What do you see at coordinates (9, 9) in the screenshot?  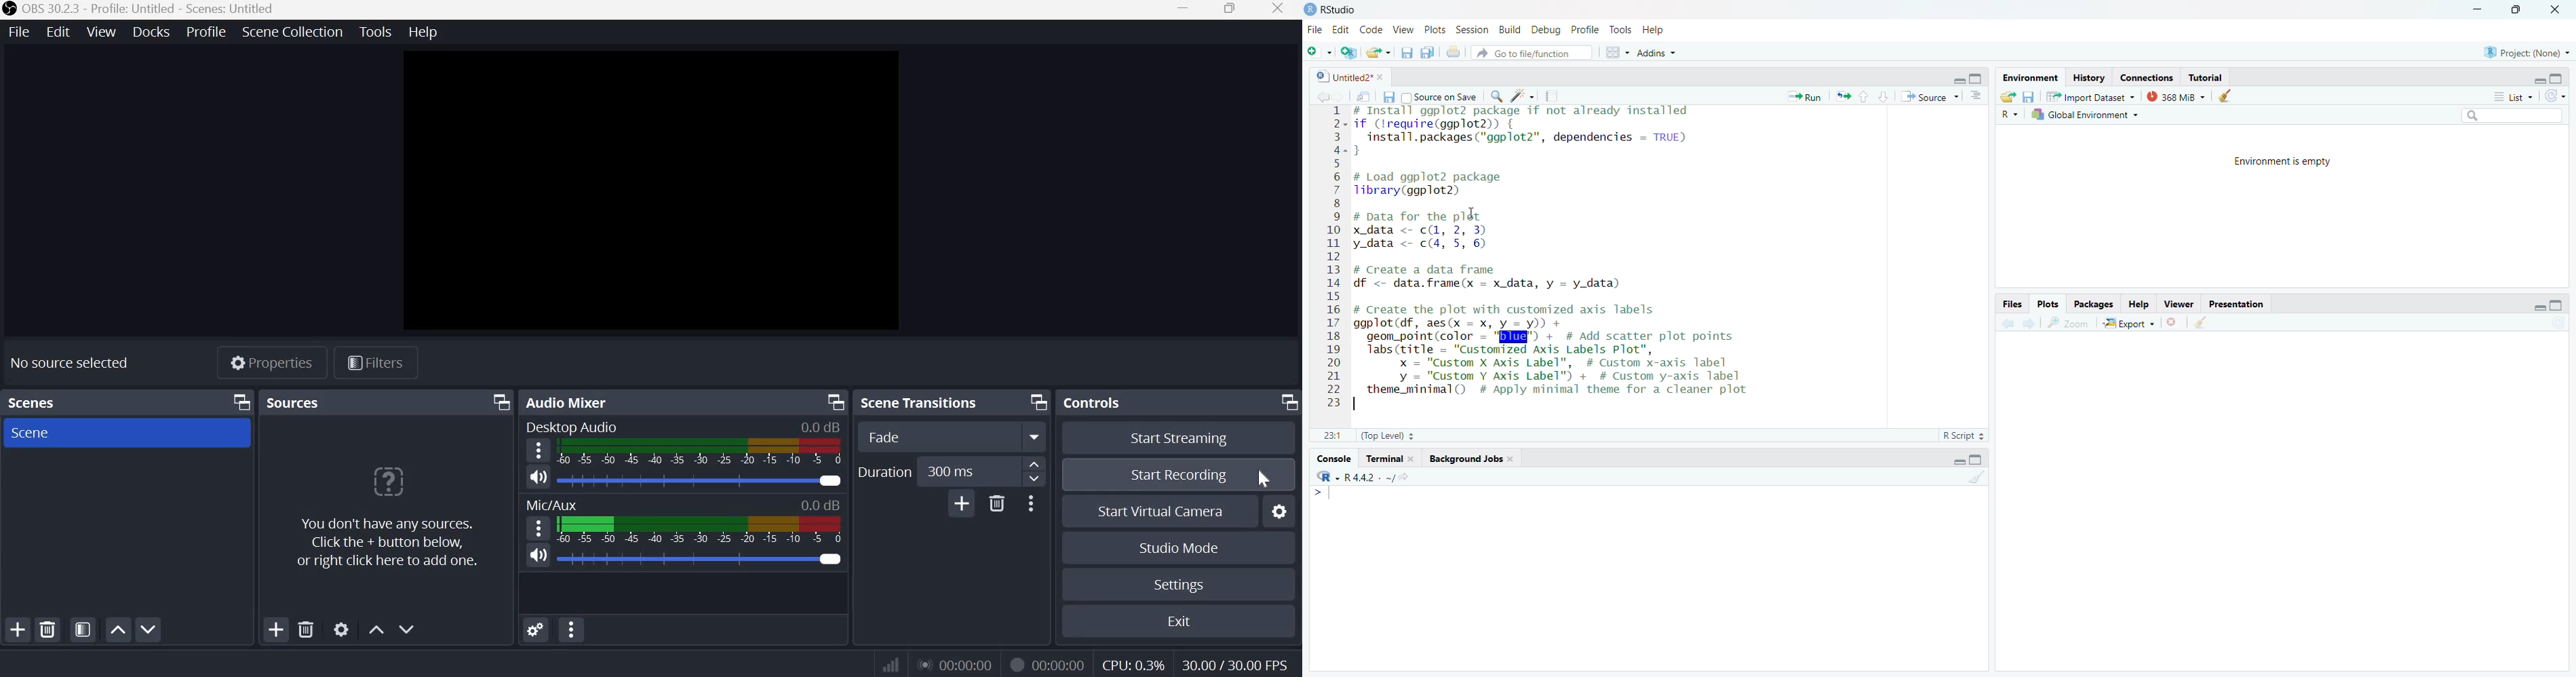 I see `Logo` at bounding box center [9, 9].